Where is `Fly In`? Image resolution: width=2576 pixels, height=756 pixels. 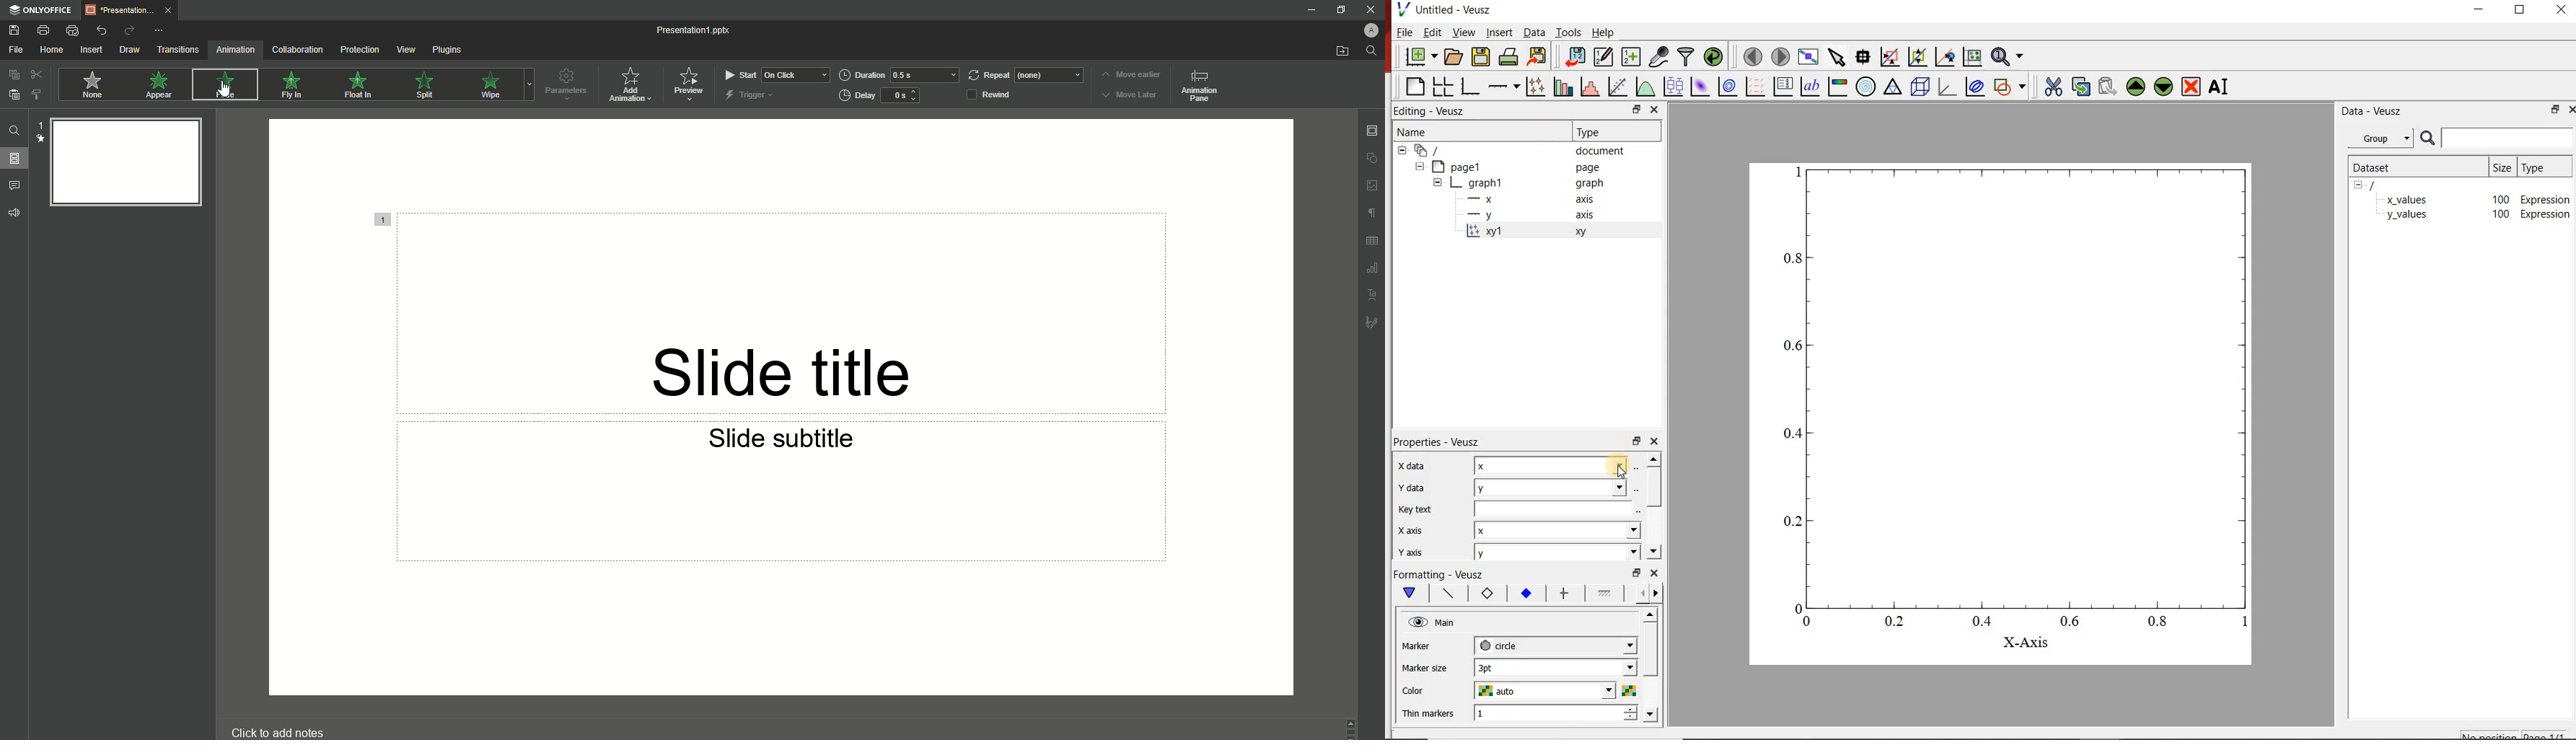
Fly In is located at coordinates (290, 85).